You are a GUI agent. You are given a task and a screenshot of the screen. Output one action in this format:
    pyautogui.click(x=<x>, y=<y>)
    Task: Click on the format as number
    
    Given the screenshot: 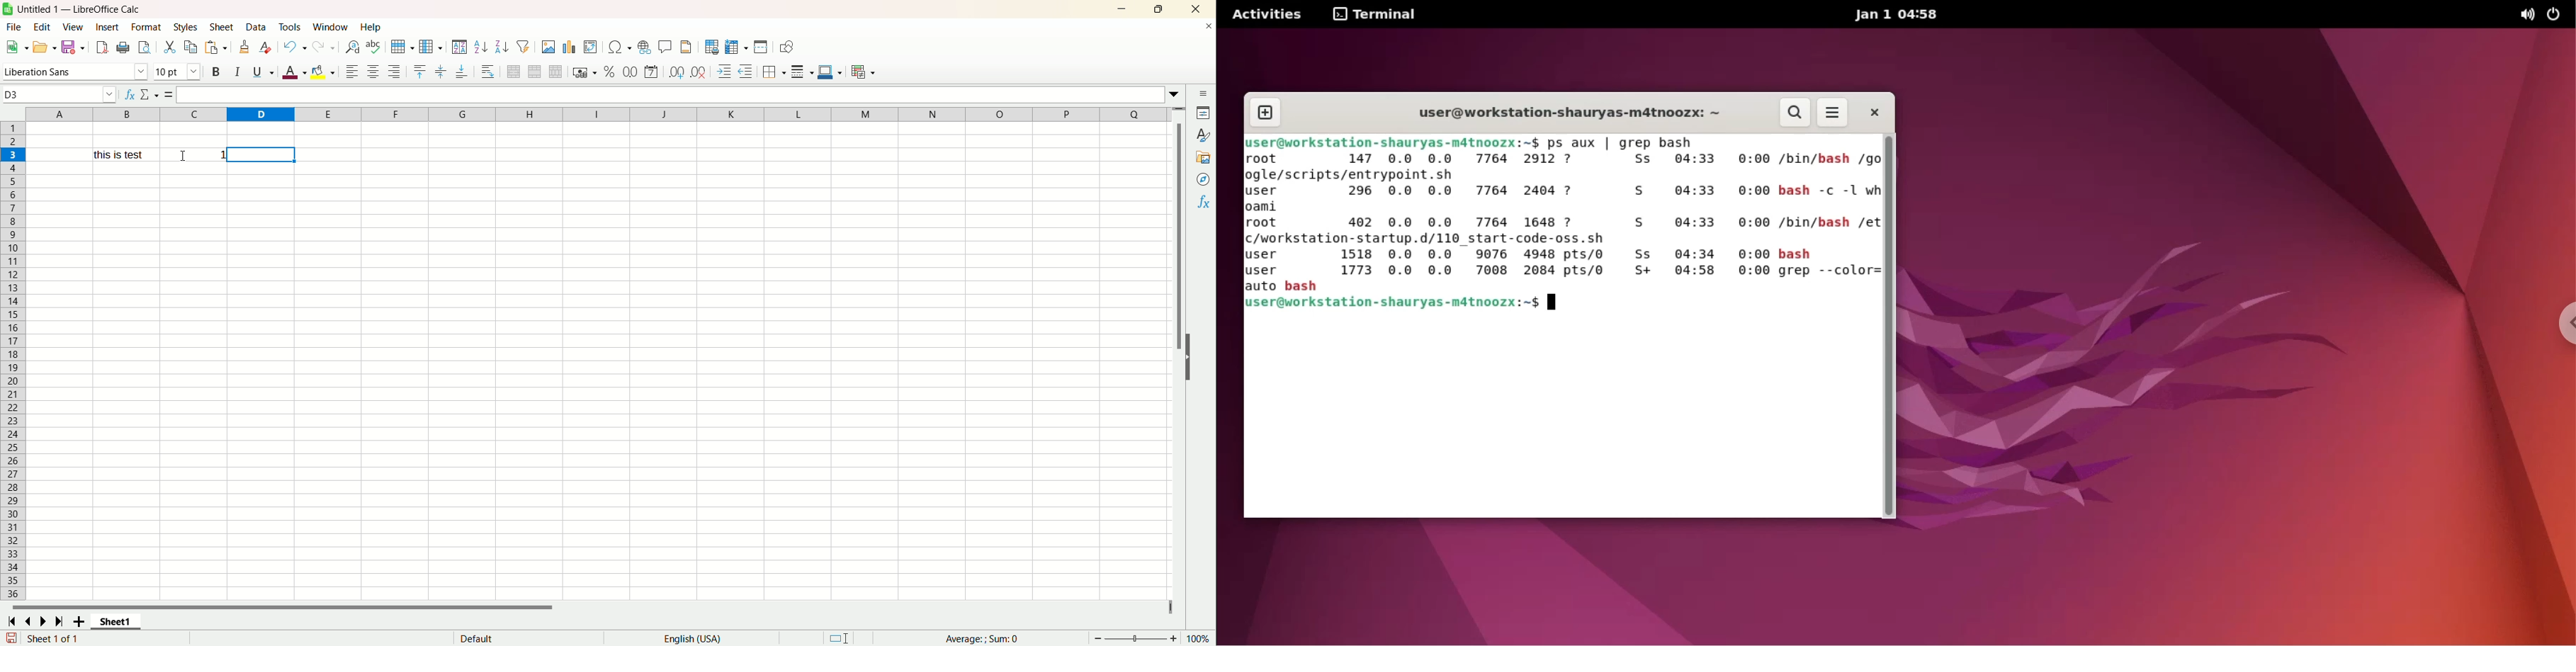 What is the action you would take?
    pyautogui.click(x=630, y=70)
    